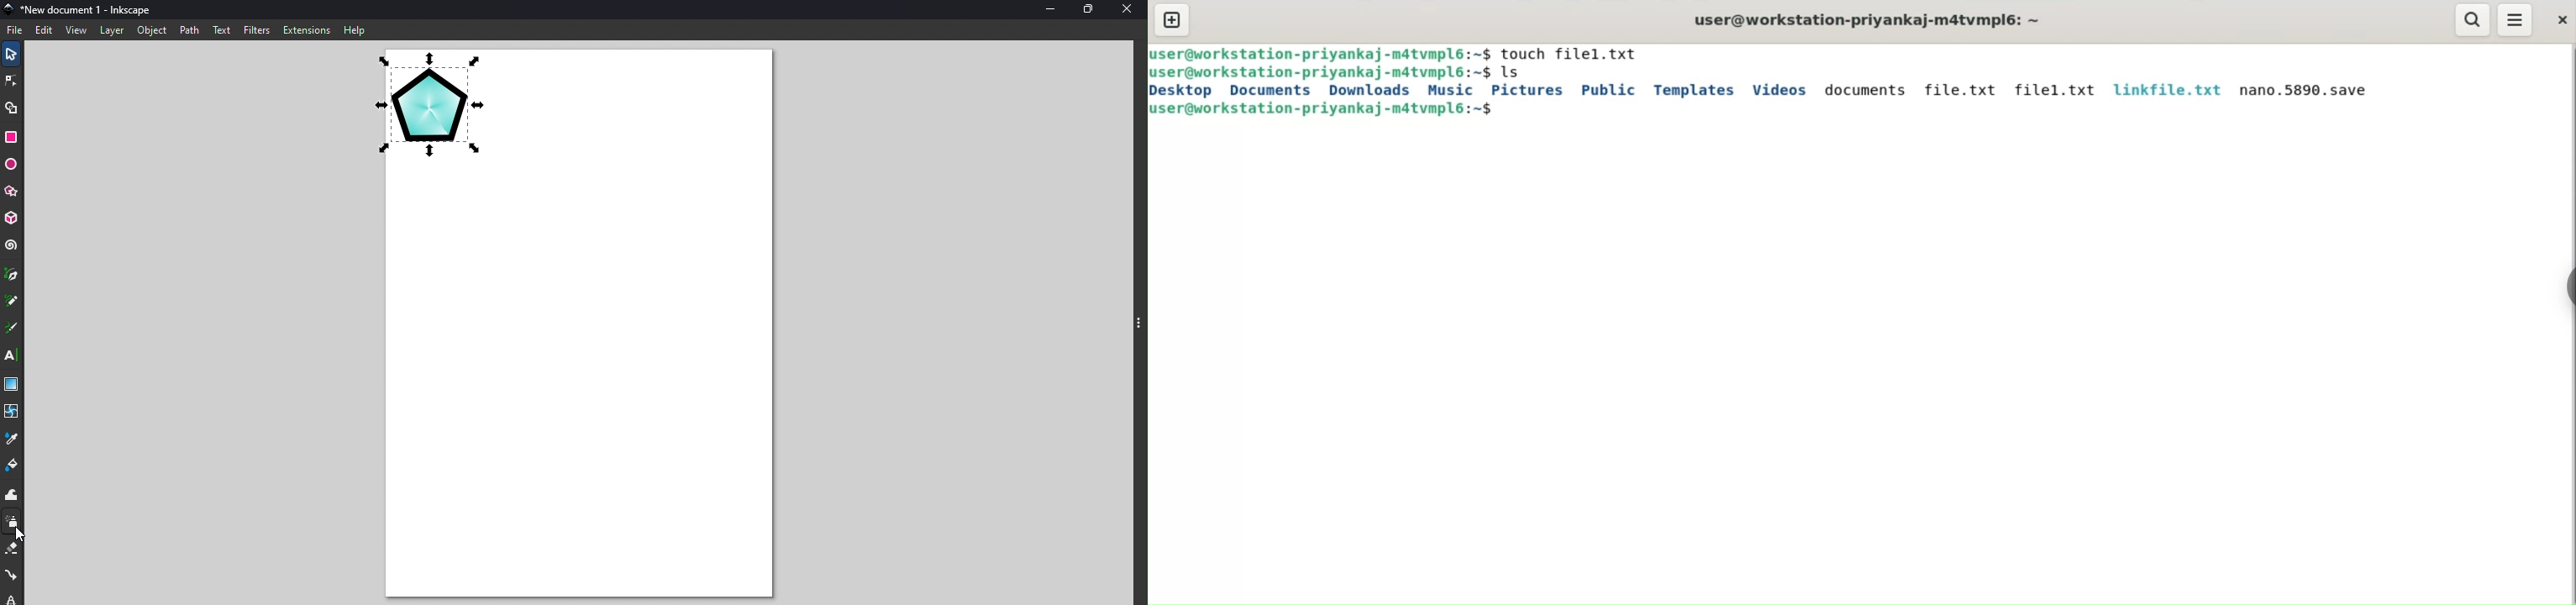  I want to click on downloads, so click(1369, 91).